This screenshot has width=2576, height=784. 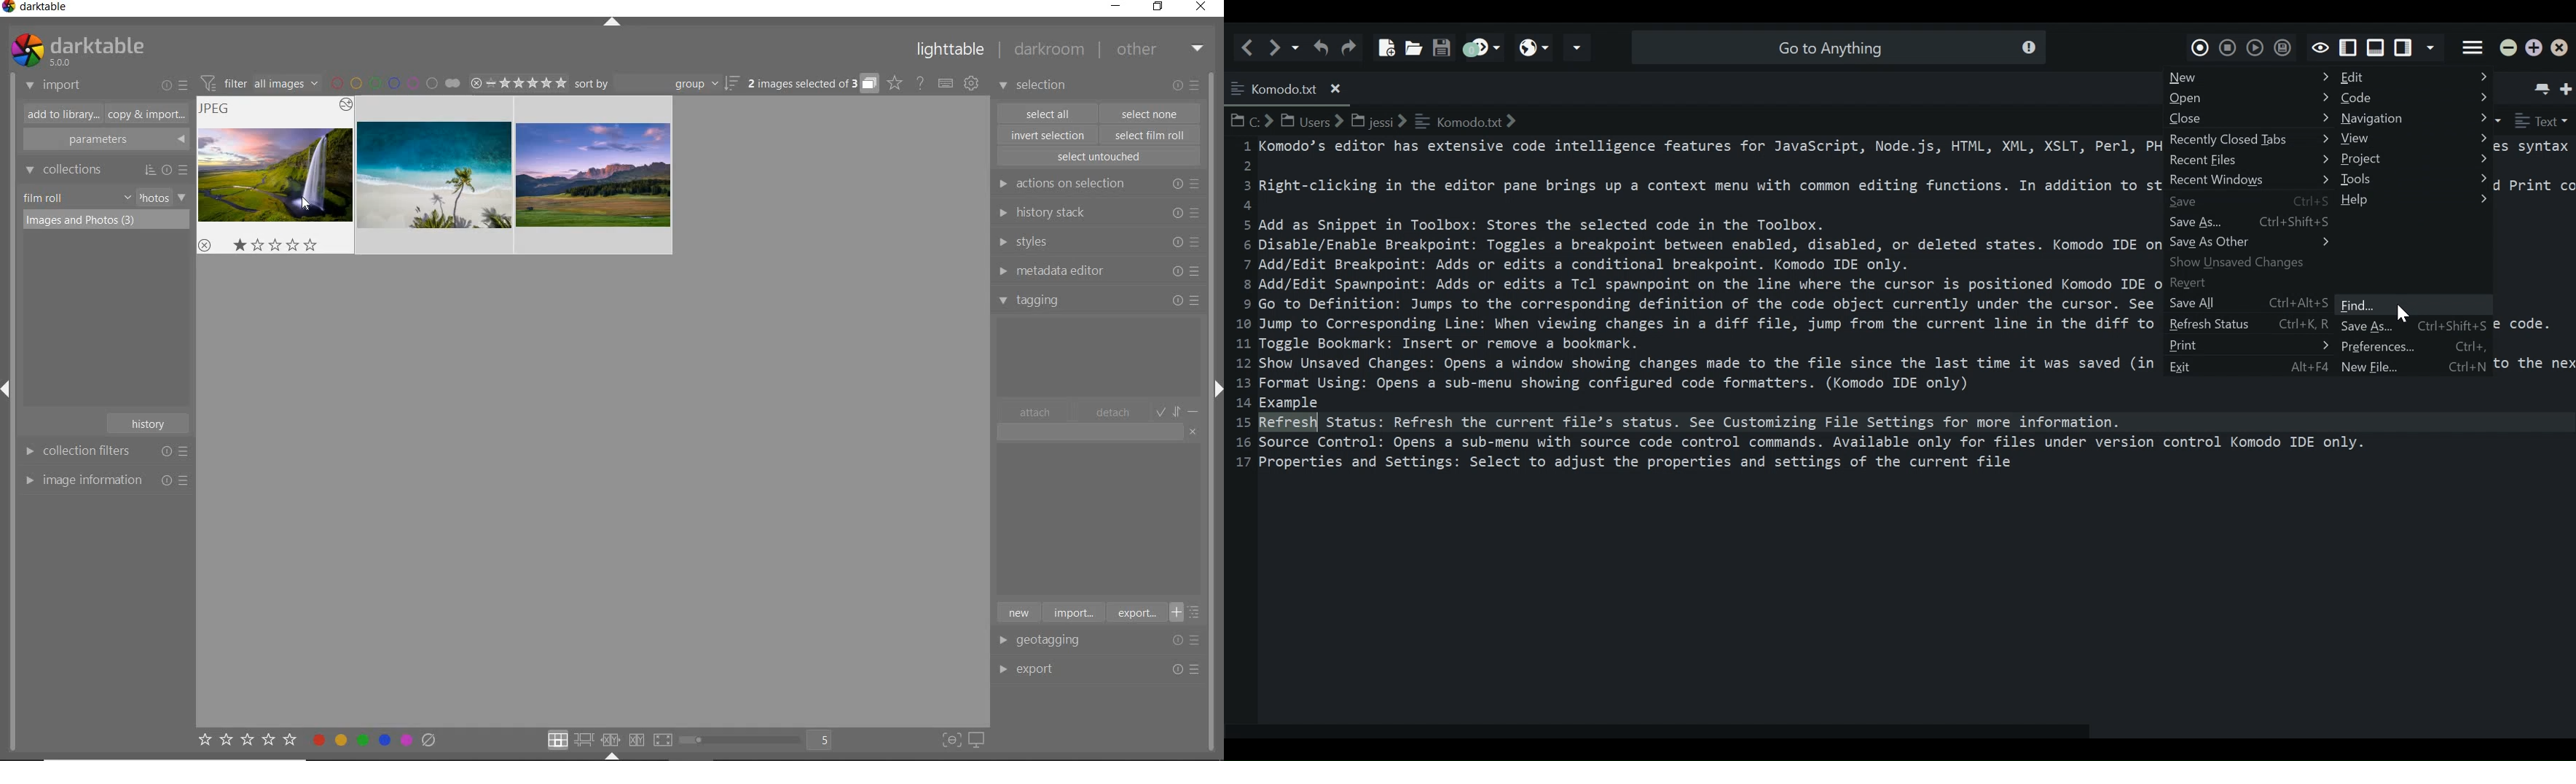 What do you see at coordinates (657, 84) in the screenshot?
I see `sort` at bounding box center [657, 84].